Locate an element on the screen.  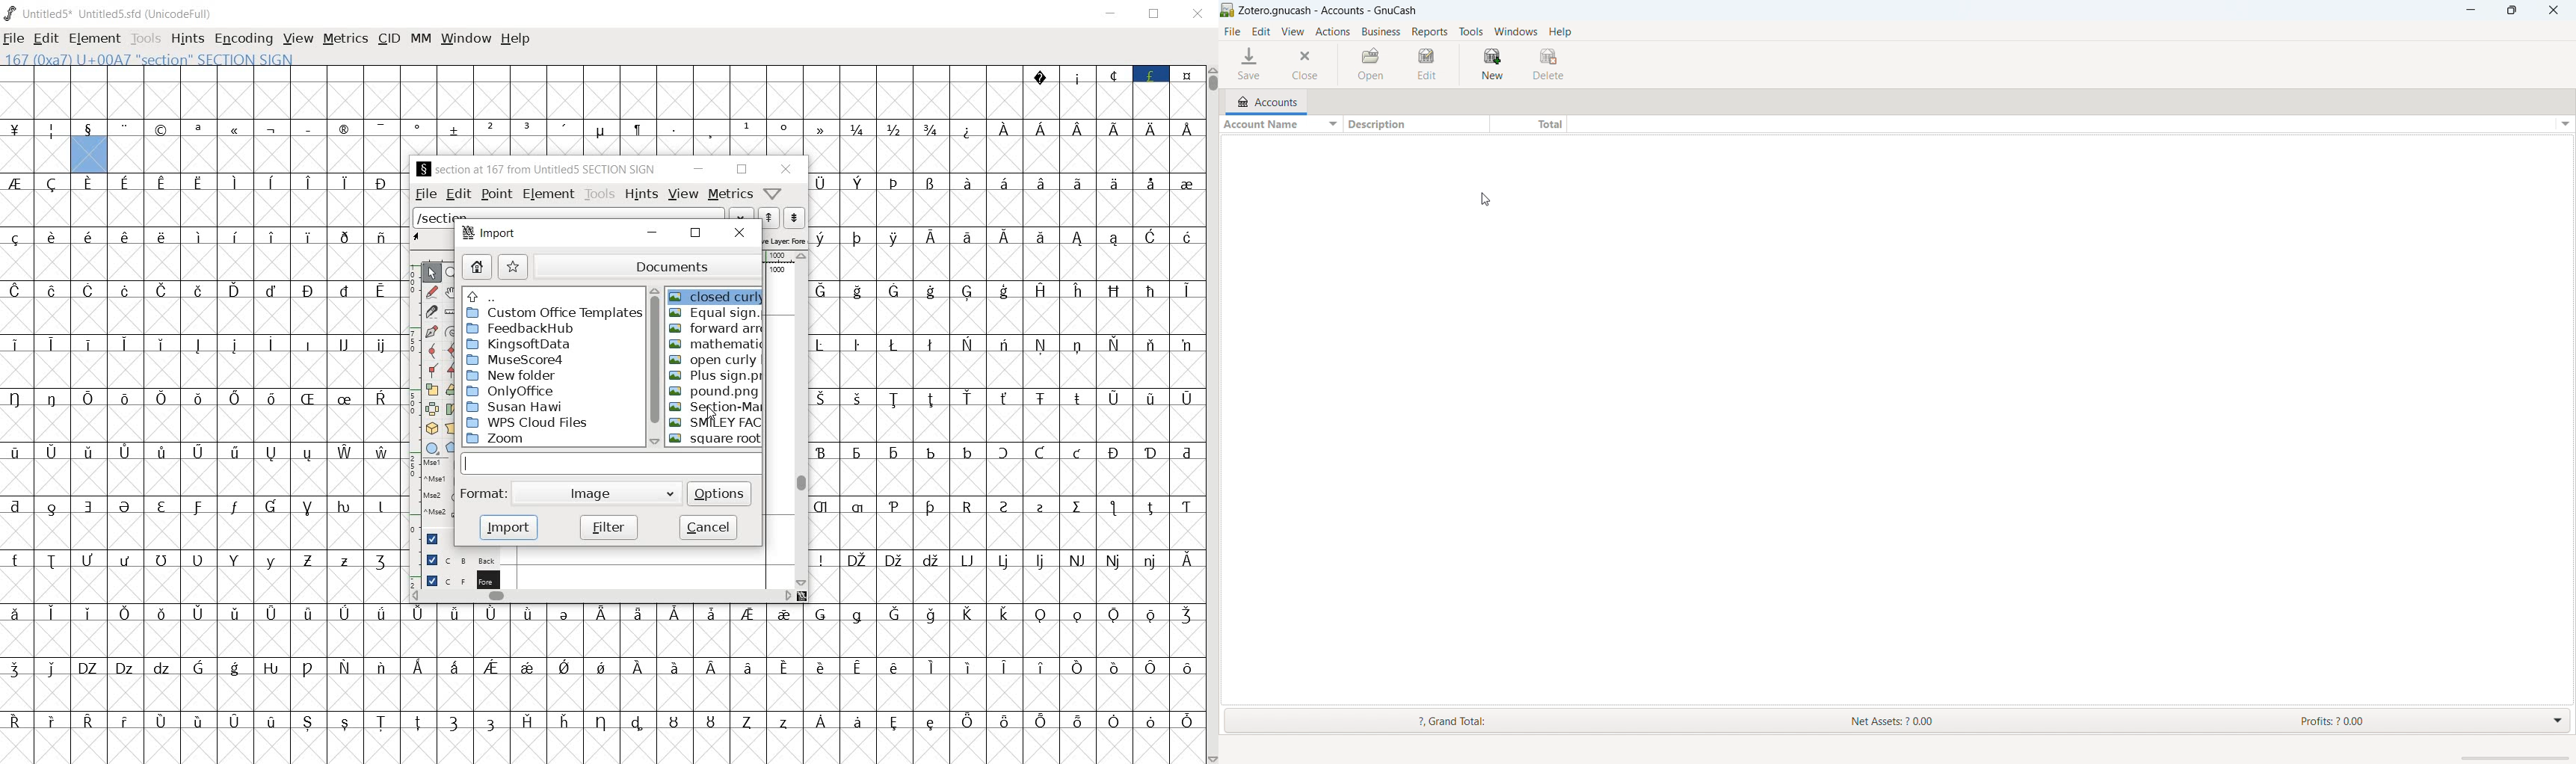
new is located at coordinates (1491, 63).